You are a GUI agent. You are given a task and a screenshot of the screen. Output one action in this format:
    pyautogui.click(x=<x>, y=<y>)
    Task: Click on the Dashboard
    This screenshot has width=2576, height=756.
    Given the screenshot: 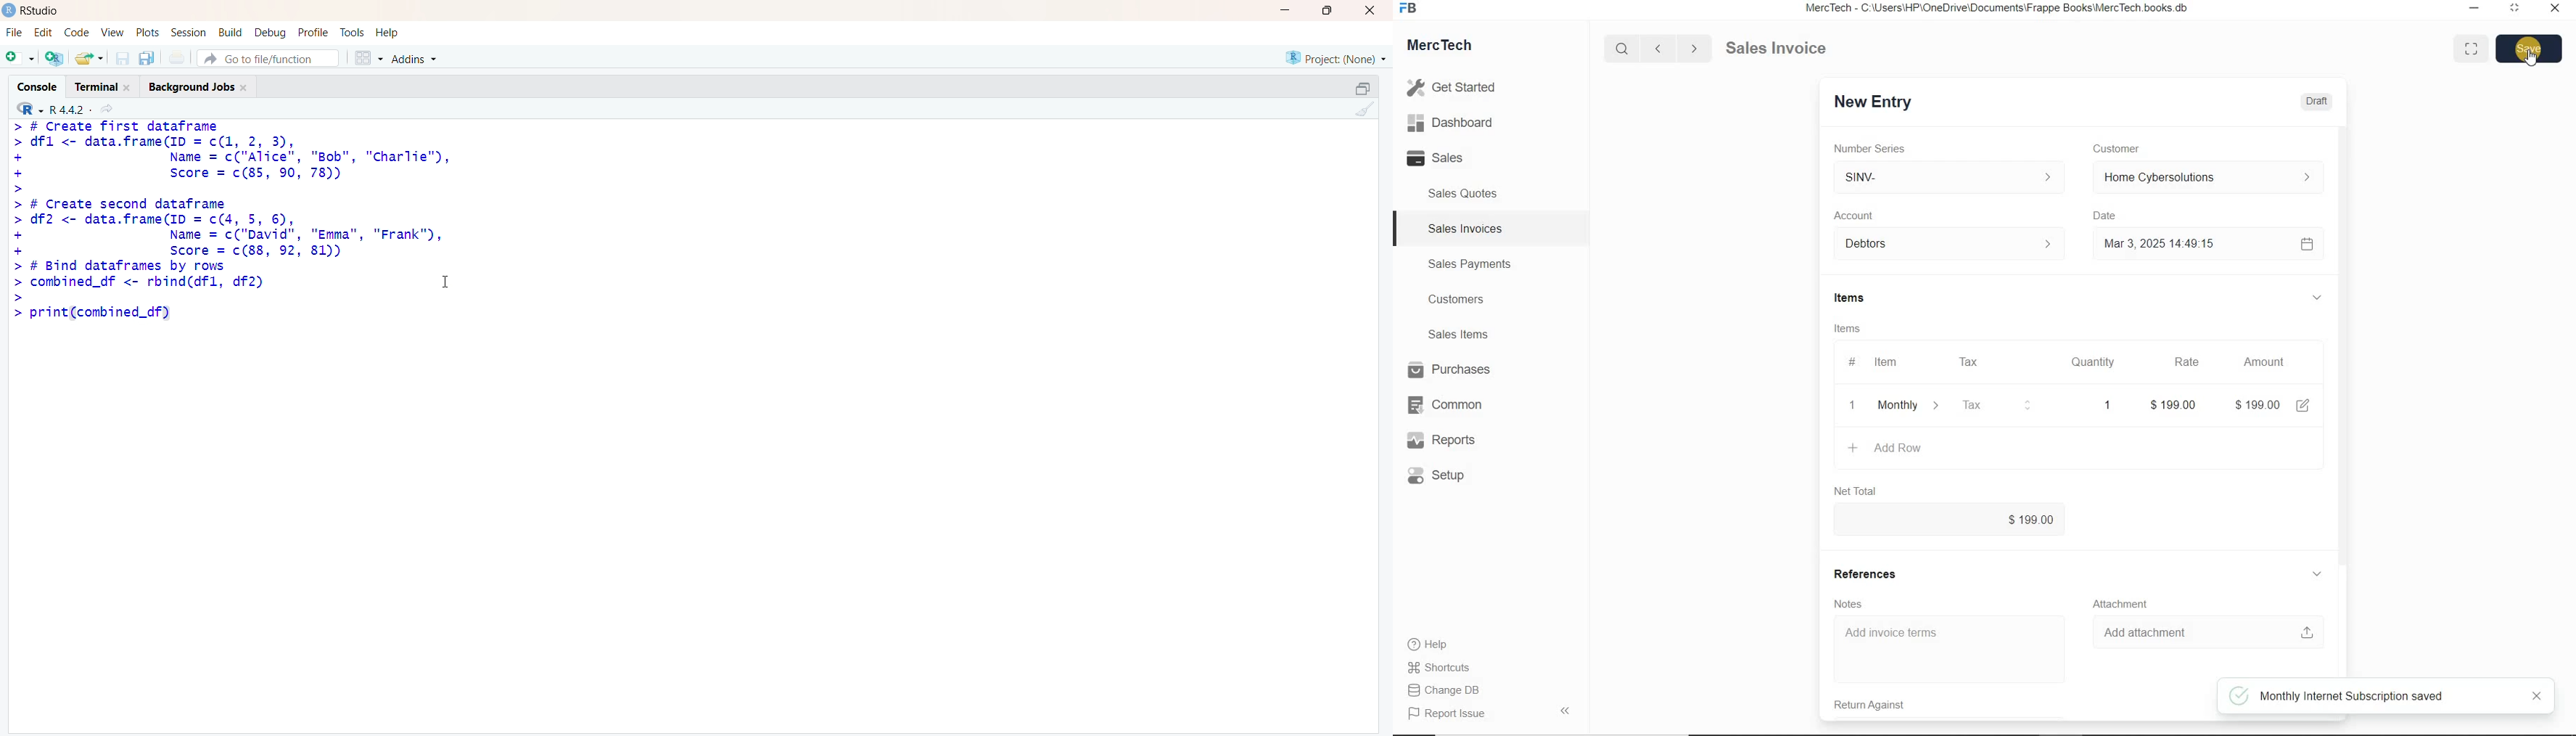 What is the action you would take?
    pyautogui.click(x=1457, y=123)
    